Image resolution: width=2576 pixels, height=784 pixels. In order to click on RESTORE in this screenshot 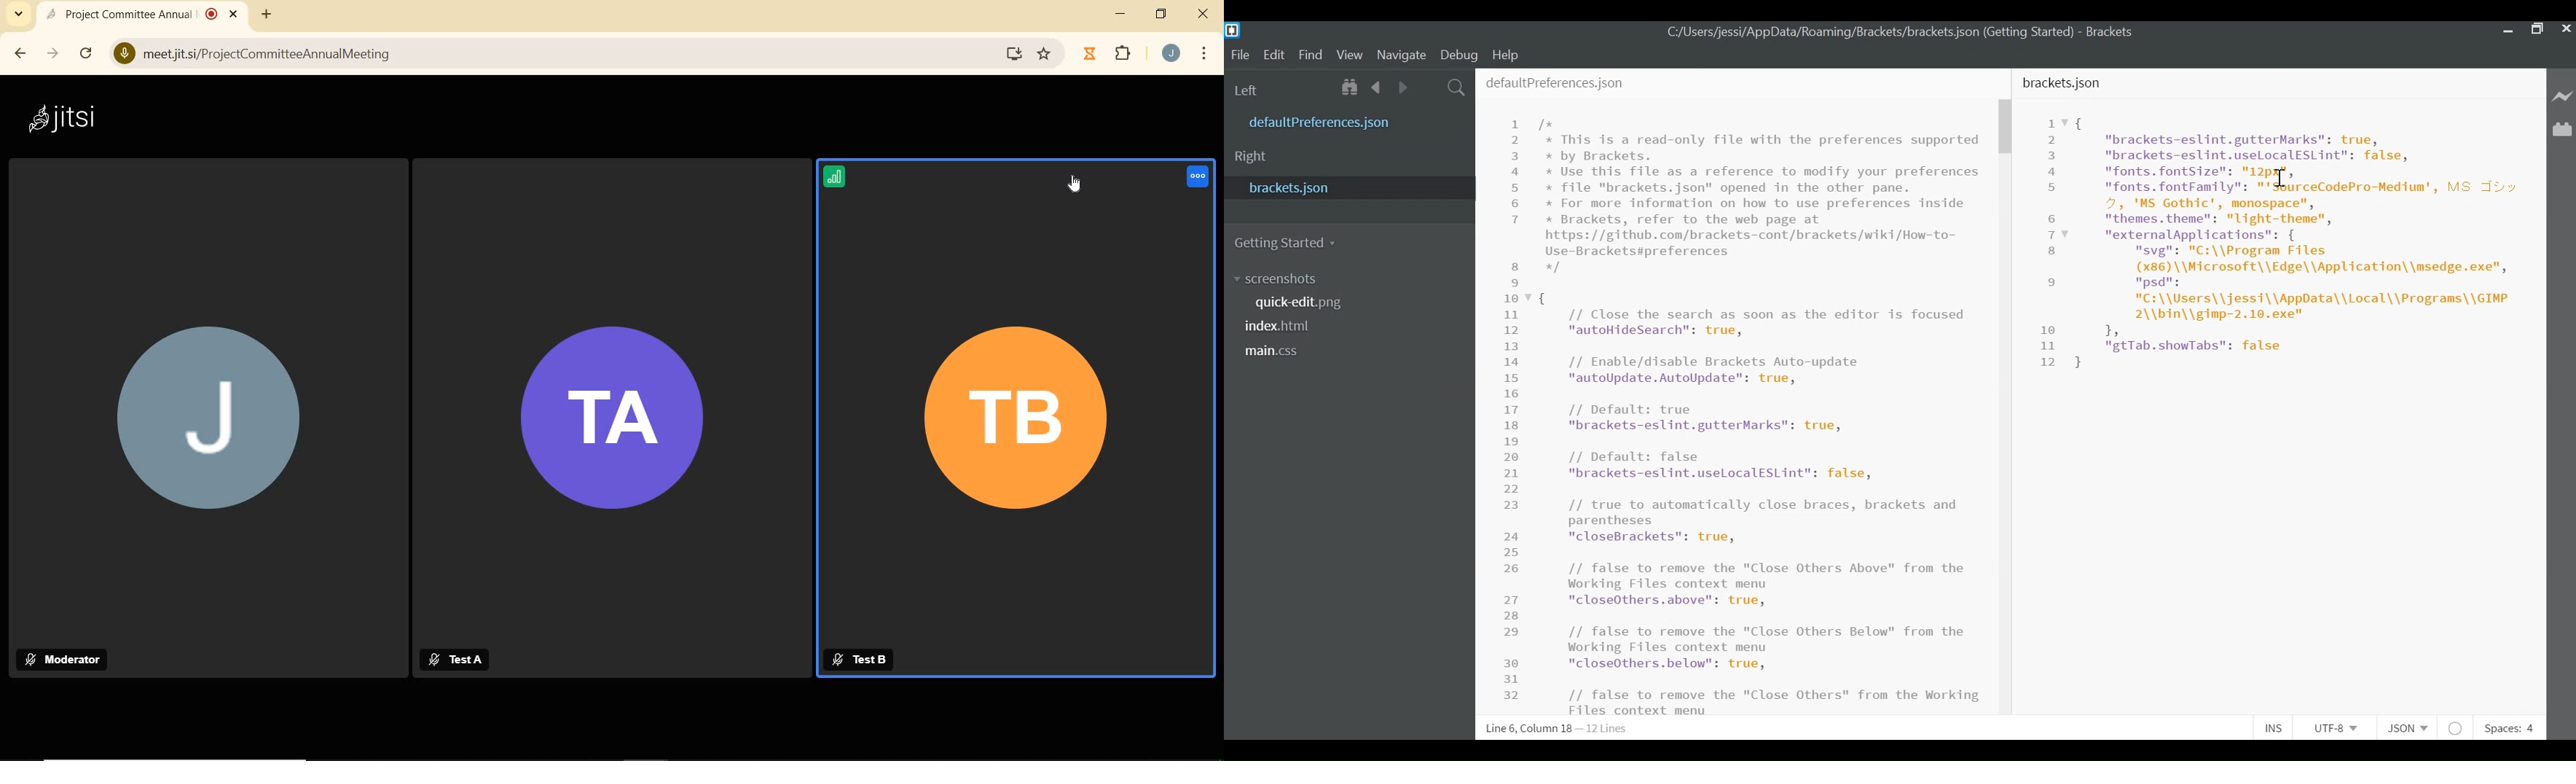, I will do `click(1160, 15)`.